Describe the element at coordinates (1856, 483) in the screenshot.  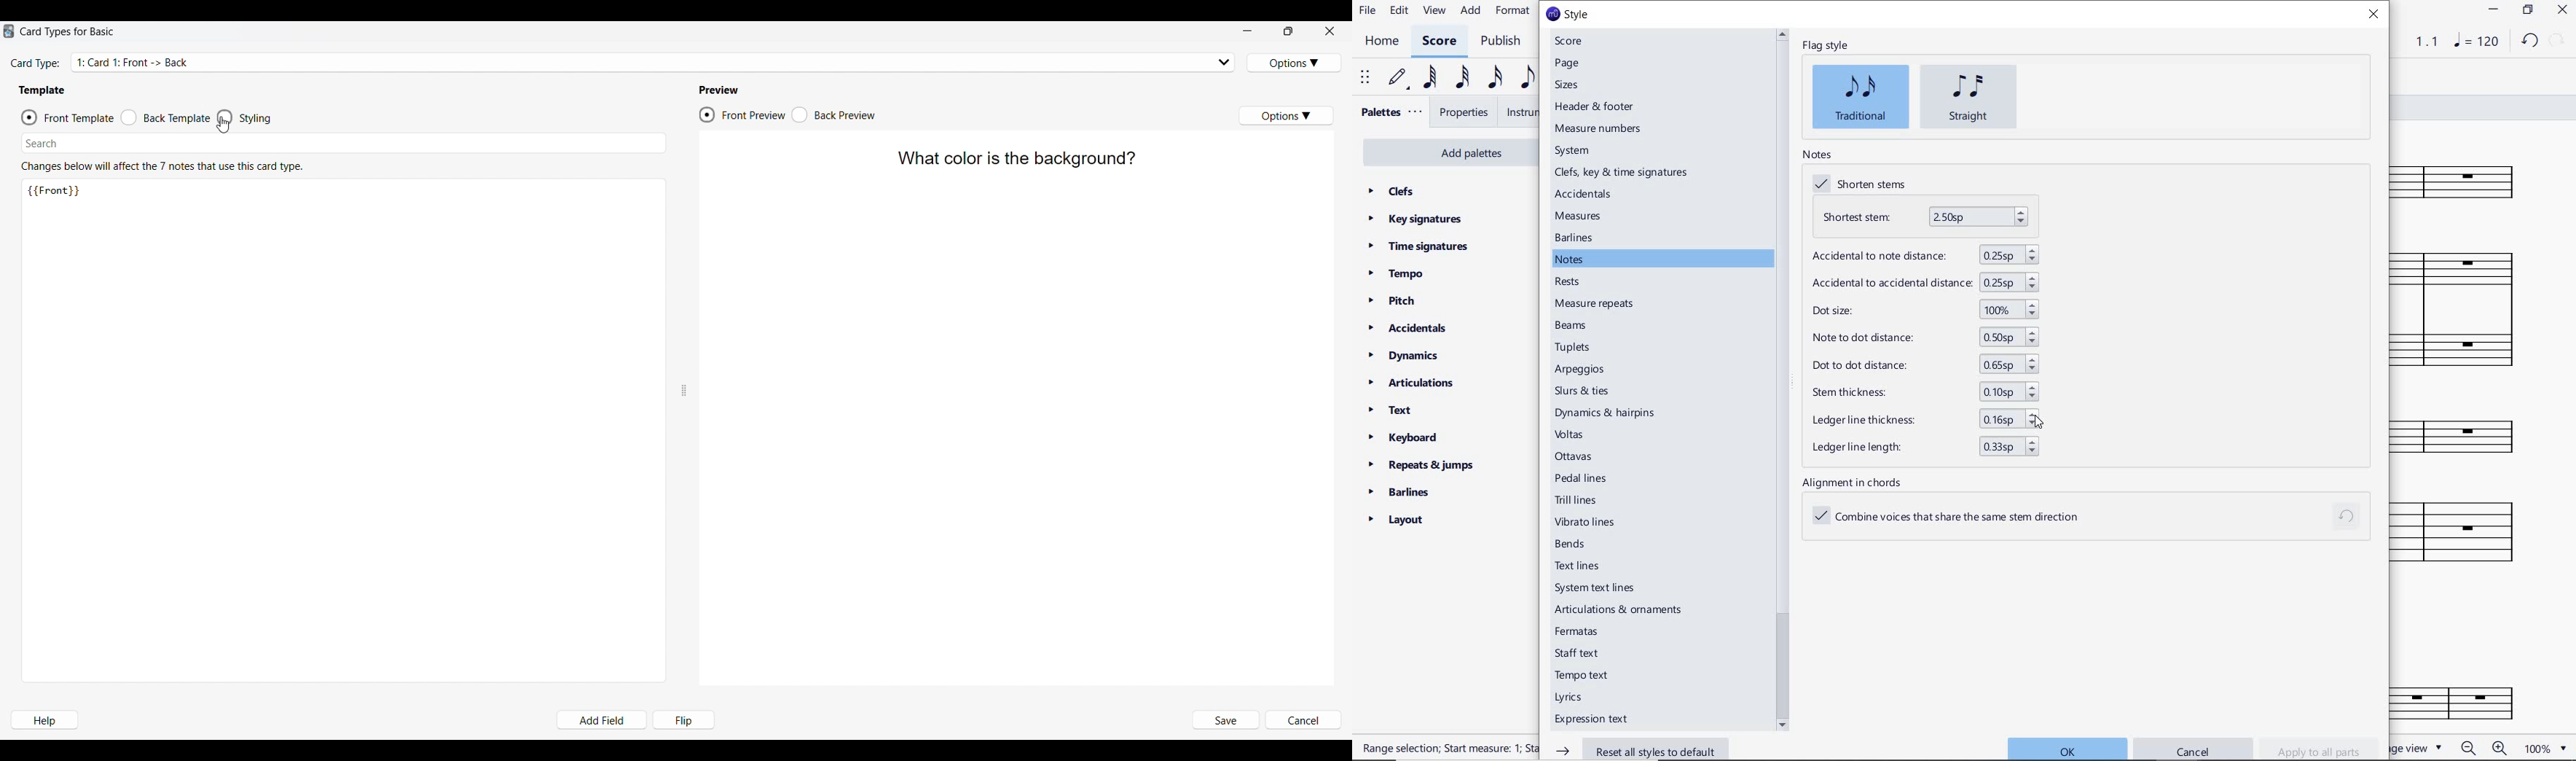
I see `alignment in chords` at that location.